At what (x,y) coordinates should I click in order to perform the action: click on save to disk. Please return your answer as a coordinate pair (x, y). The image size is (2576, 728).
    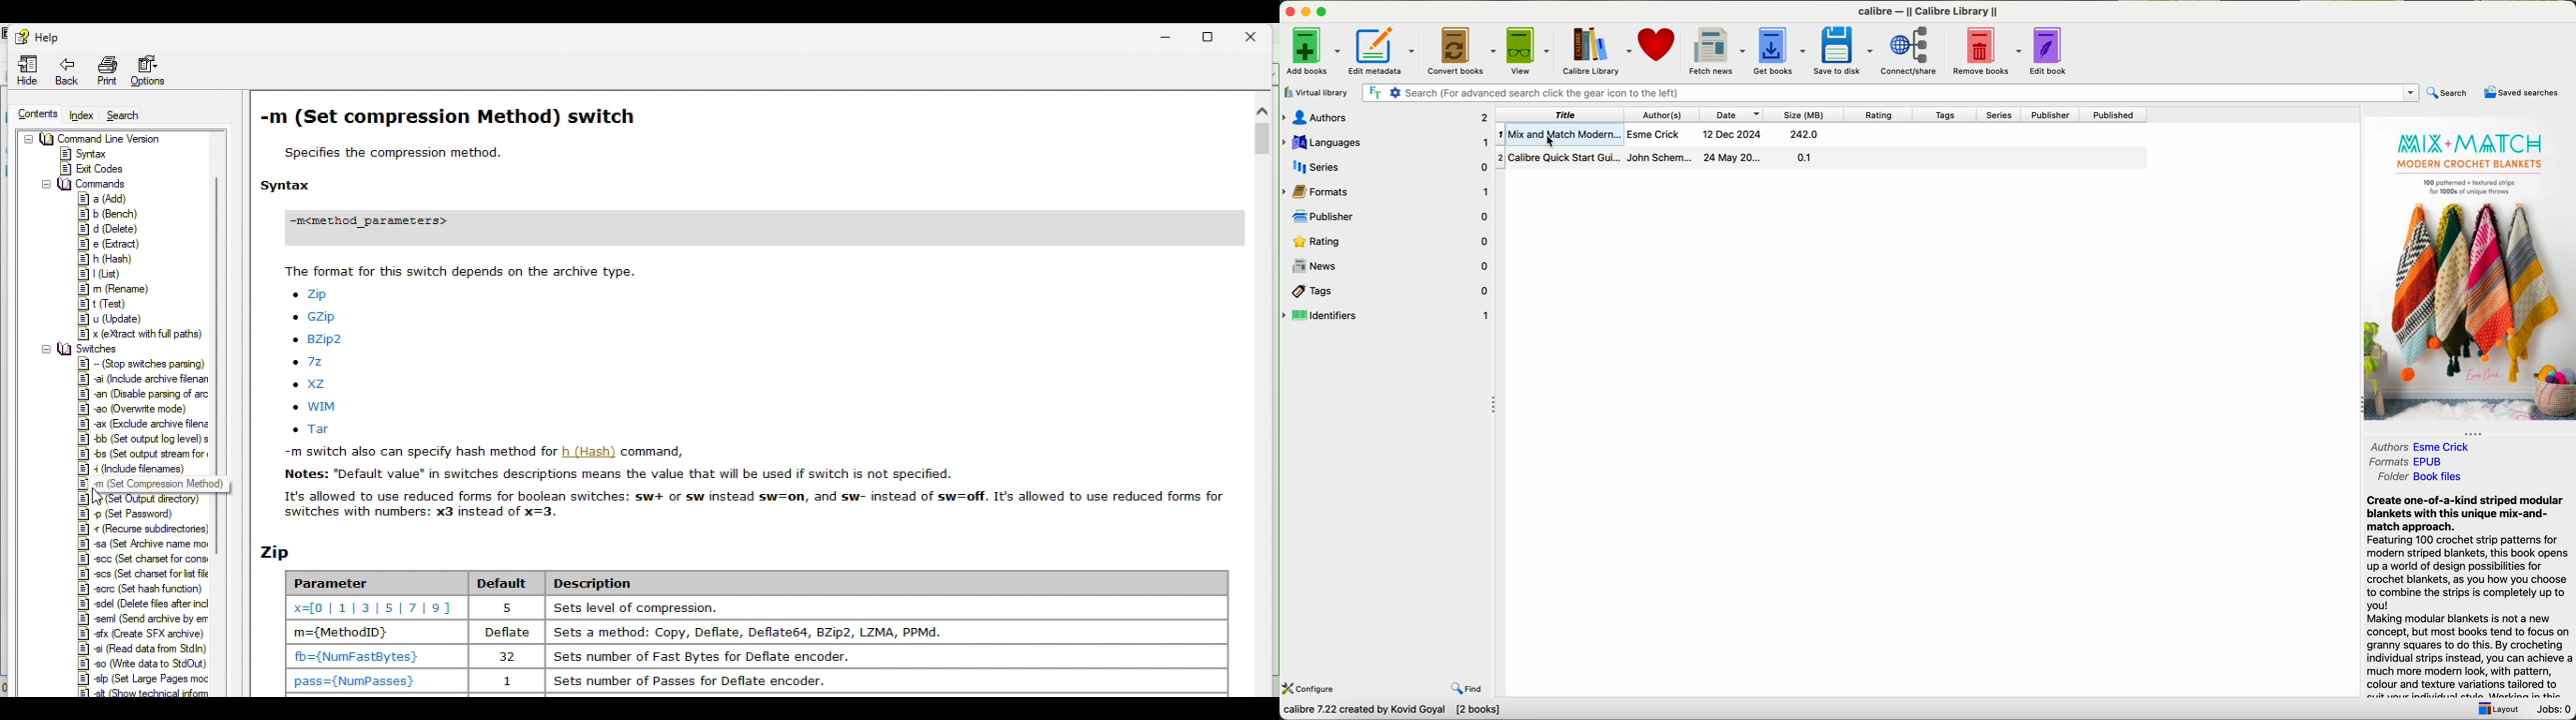
    Looking at the image, I should click on (1846, 49).